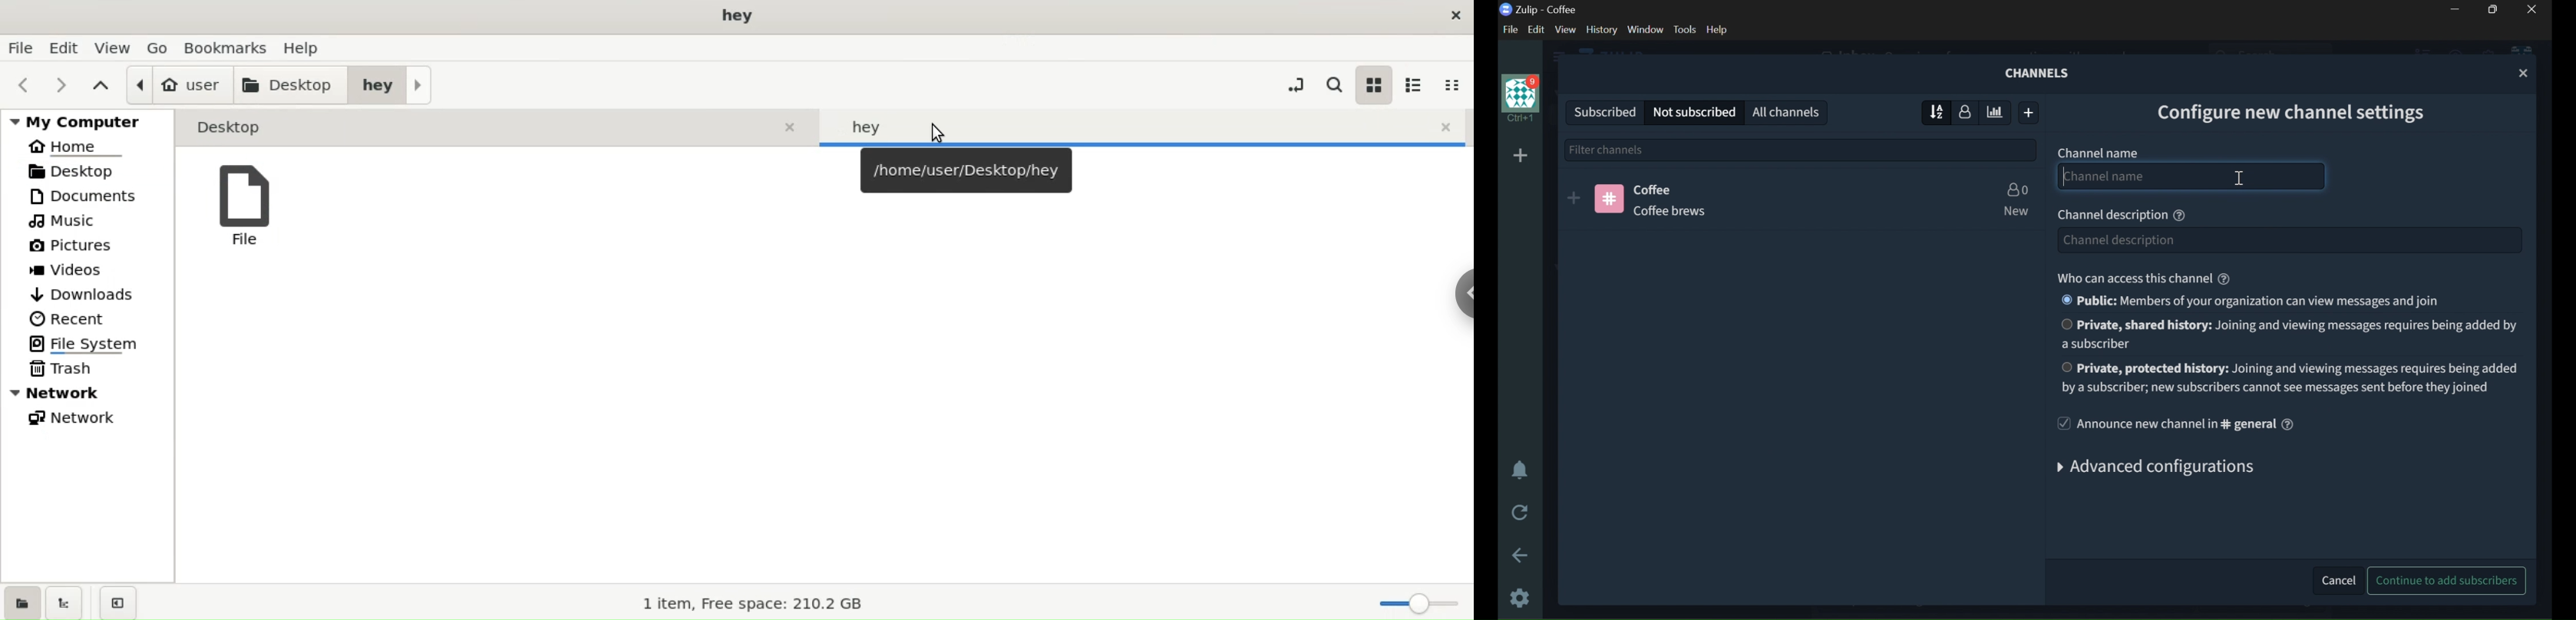 The image size is (2576, 644). What do you see at coordinates (1685, 29) in the screenshot?
I see `TOOLS` at bounding box center [1685, 29].